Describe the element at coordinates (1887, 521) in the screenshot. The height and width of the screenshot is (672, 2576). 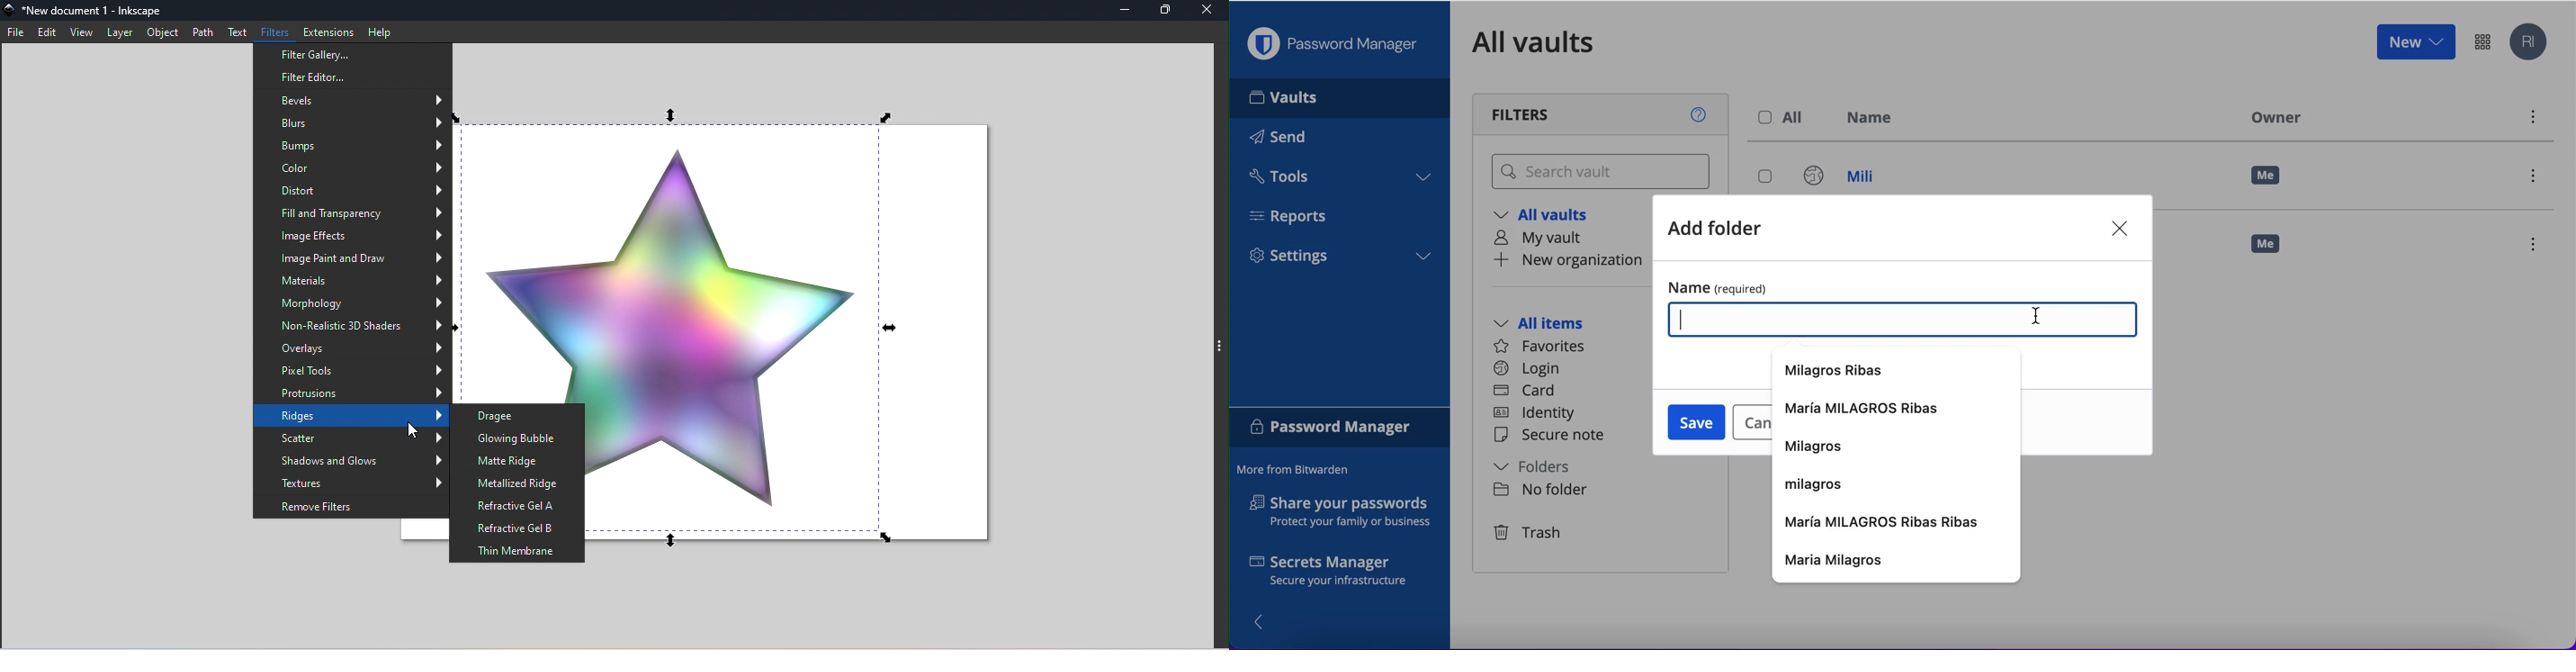
I see `maria milagros ribas ribas` at that location.